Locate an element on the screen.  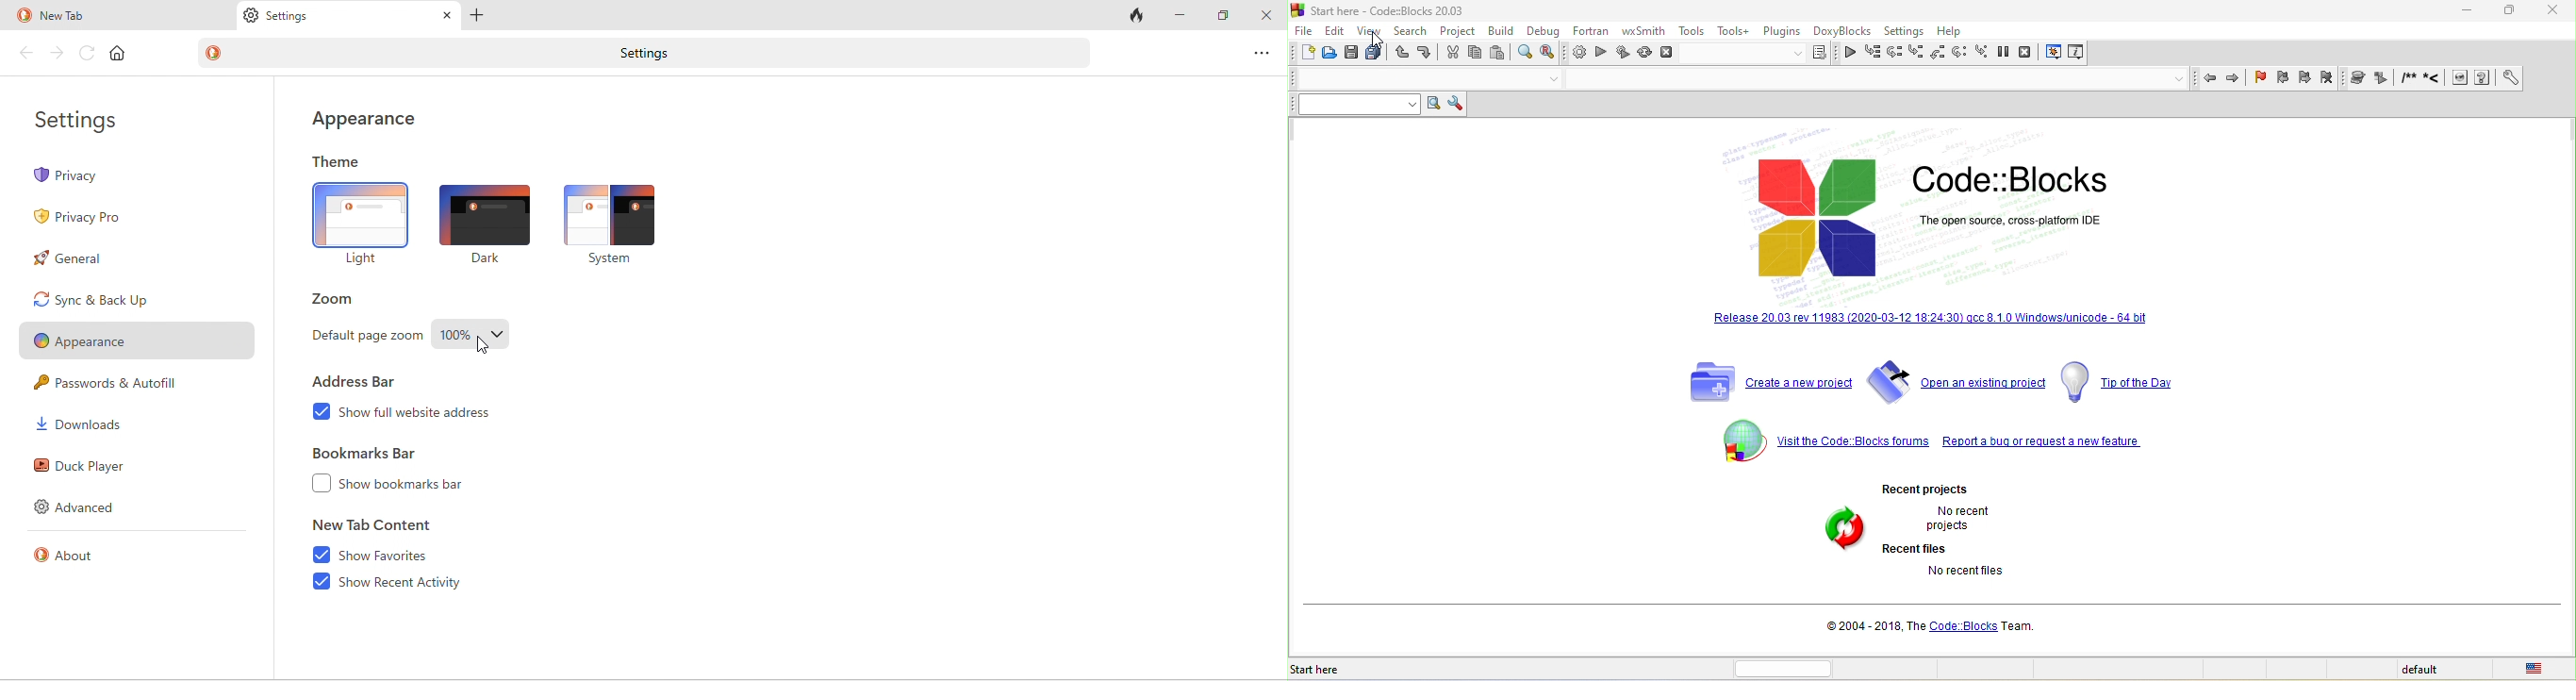
default is located at coordinates (2420, 671).